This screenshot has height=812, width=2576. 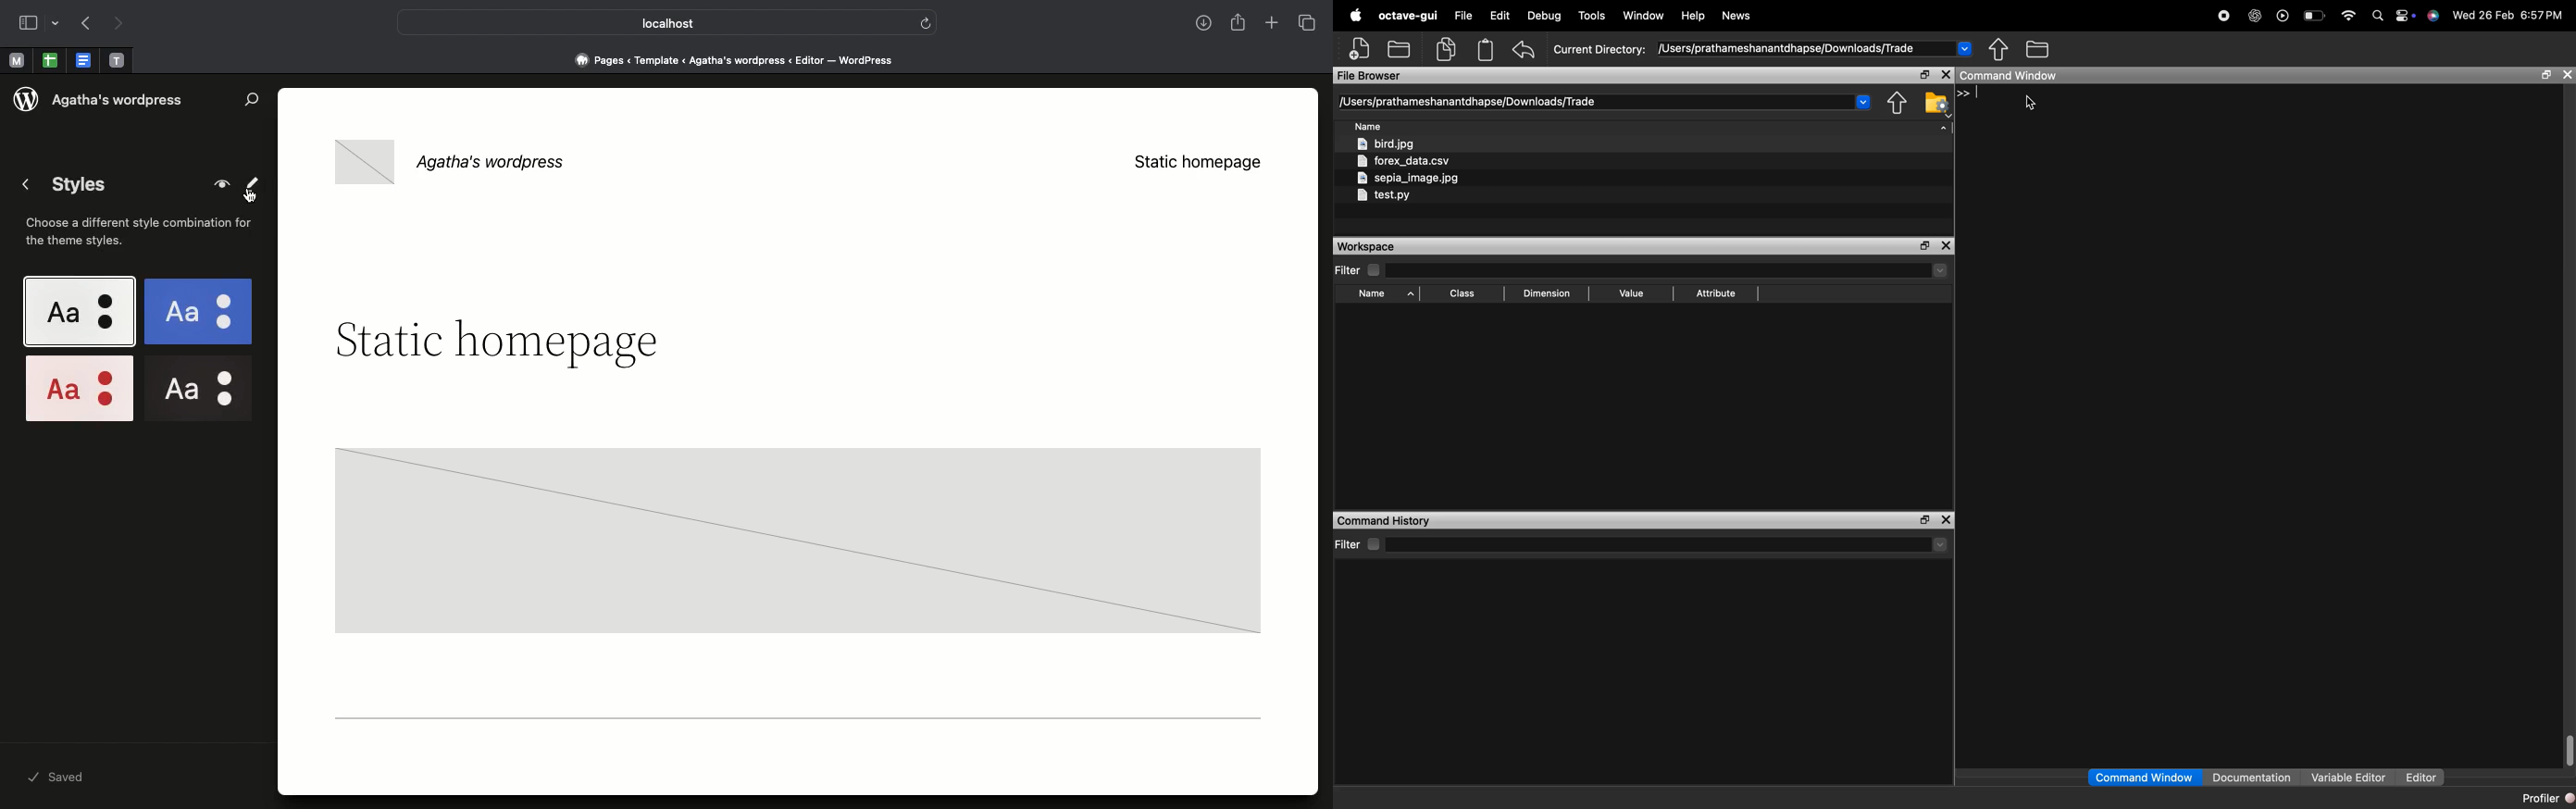 What do you see at coordinates (2028, 103) in the screenshot?
I see `cursor` at bounding box center [2028, 103].